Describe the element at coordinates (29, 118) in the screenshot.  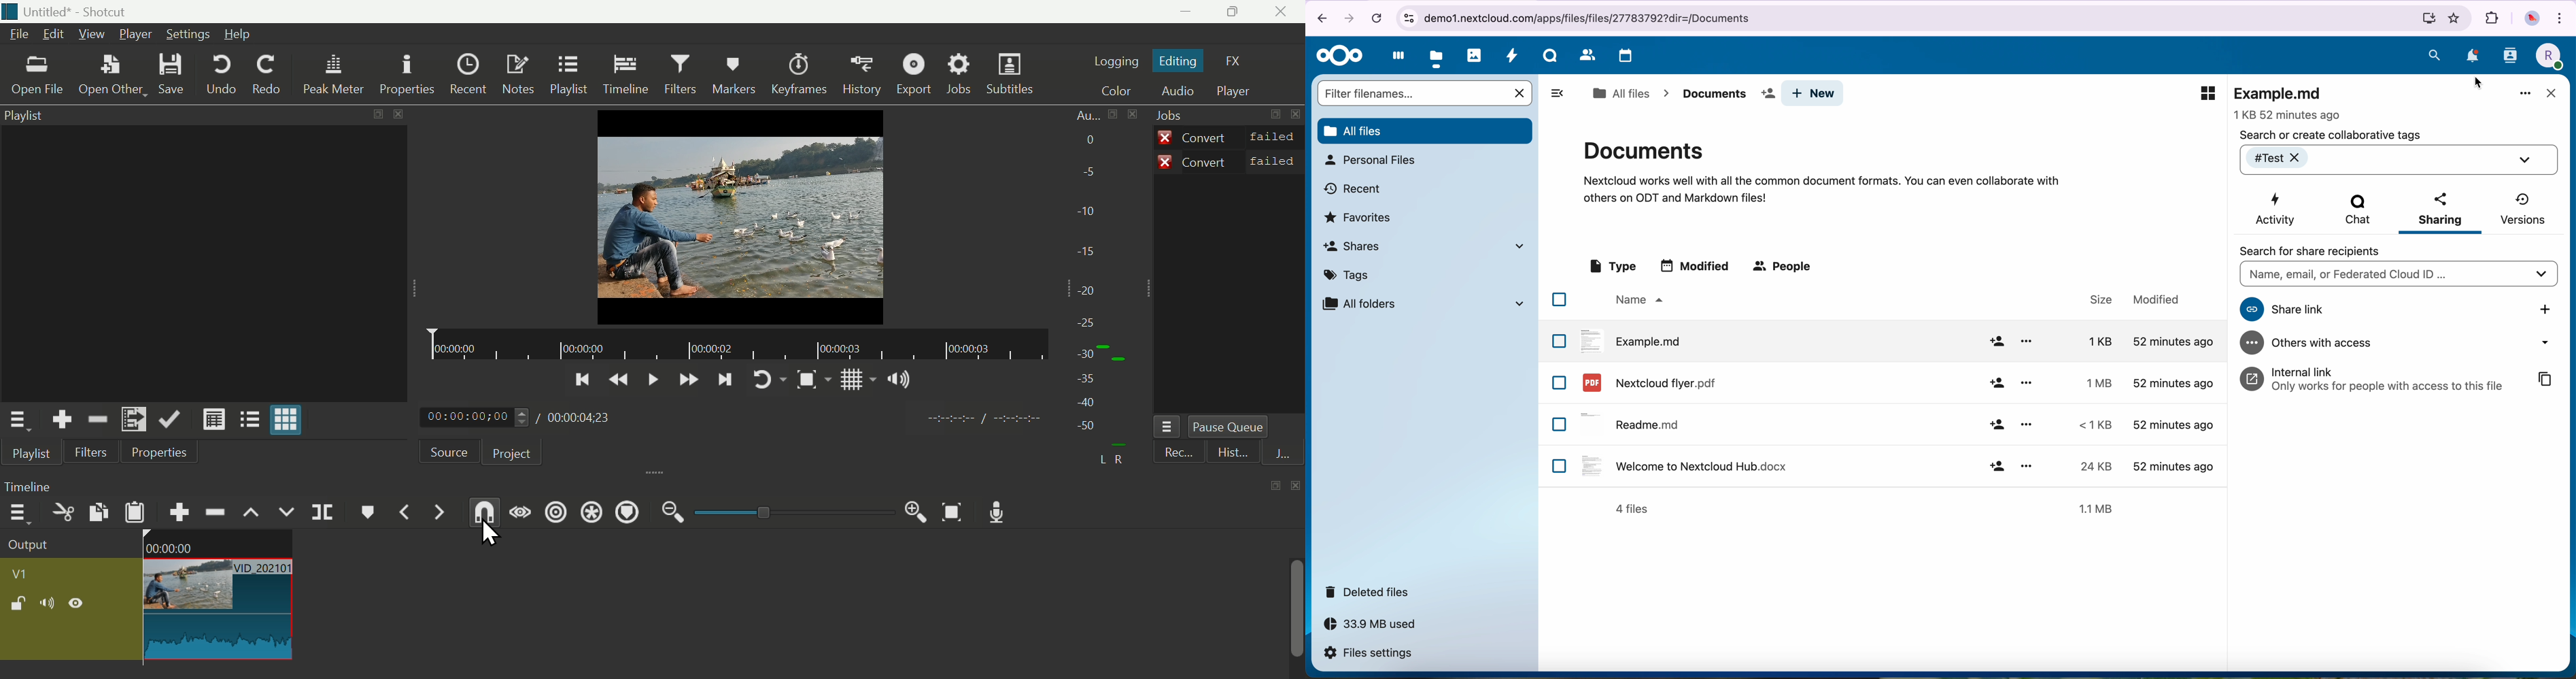
I see `Playlist` at that location.